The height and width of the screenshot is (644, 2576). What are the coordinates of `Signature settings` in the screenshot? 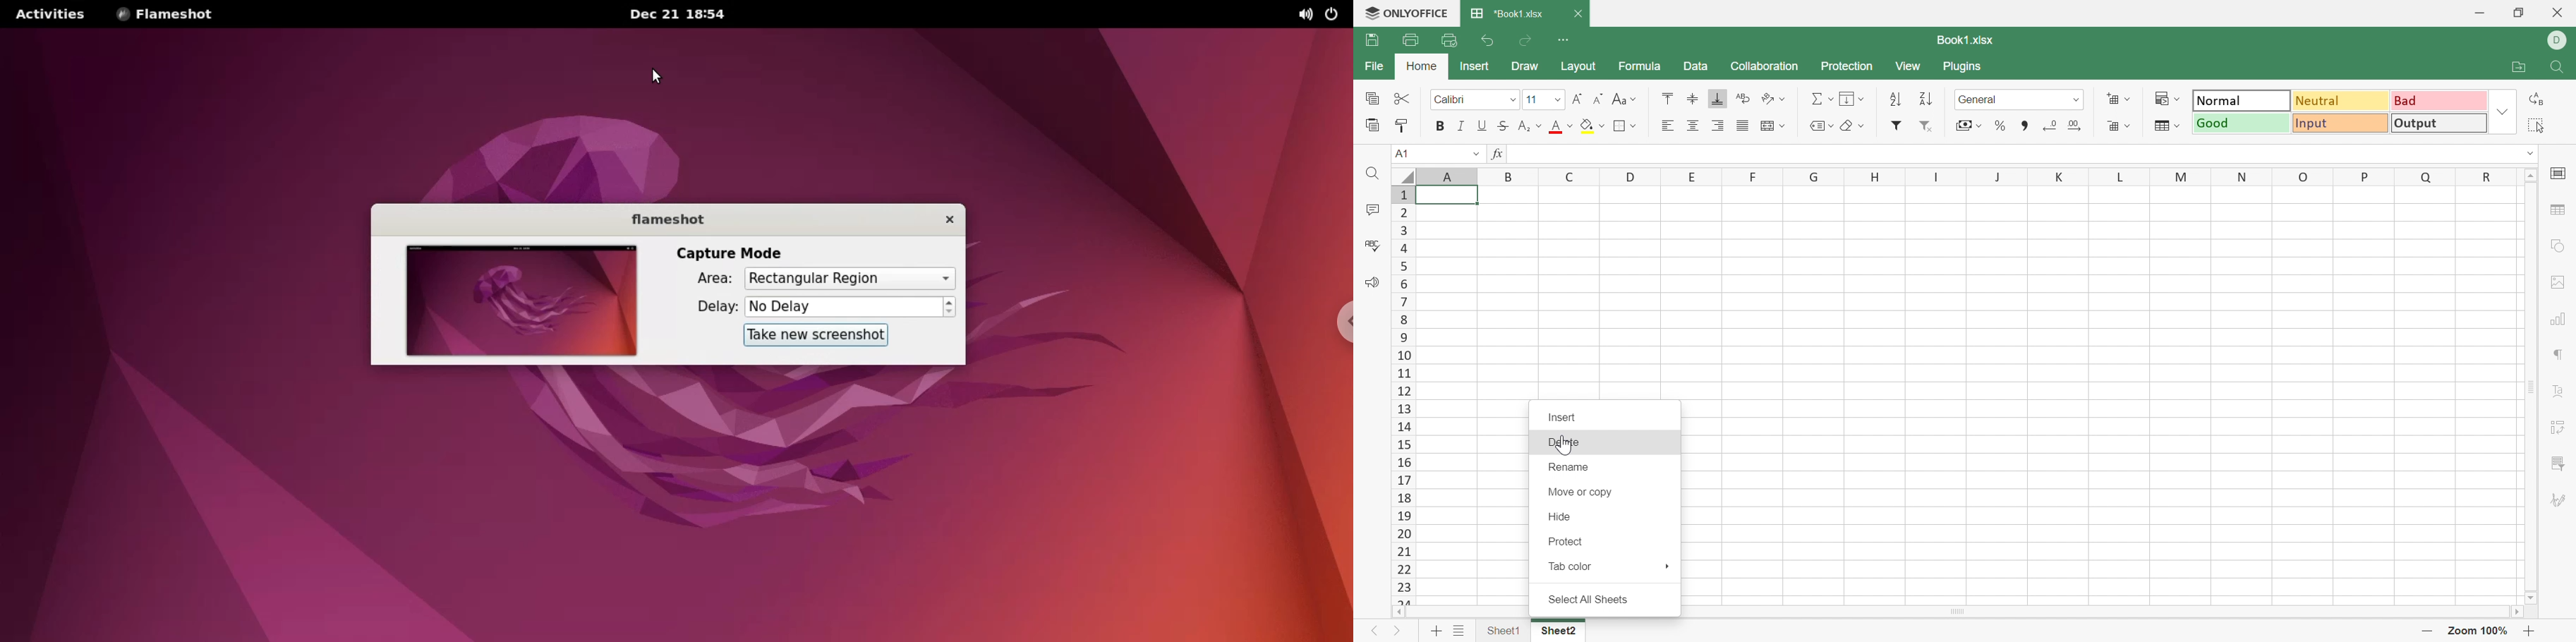 It's located at (2559, 499).